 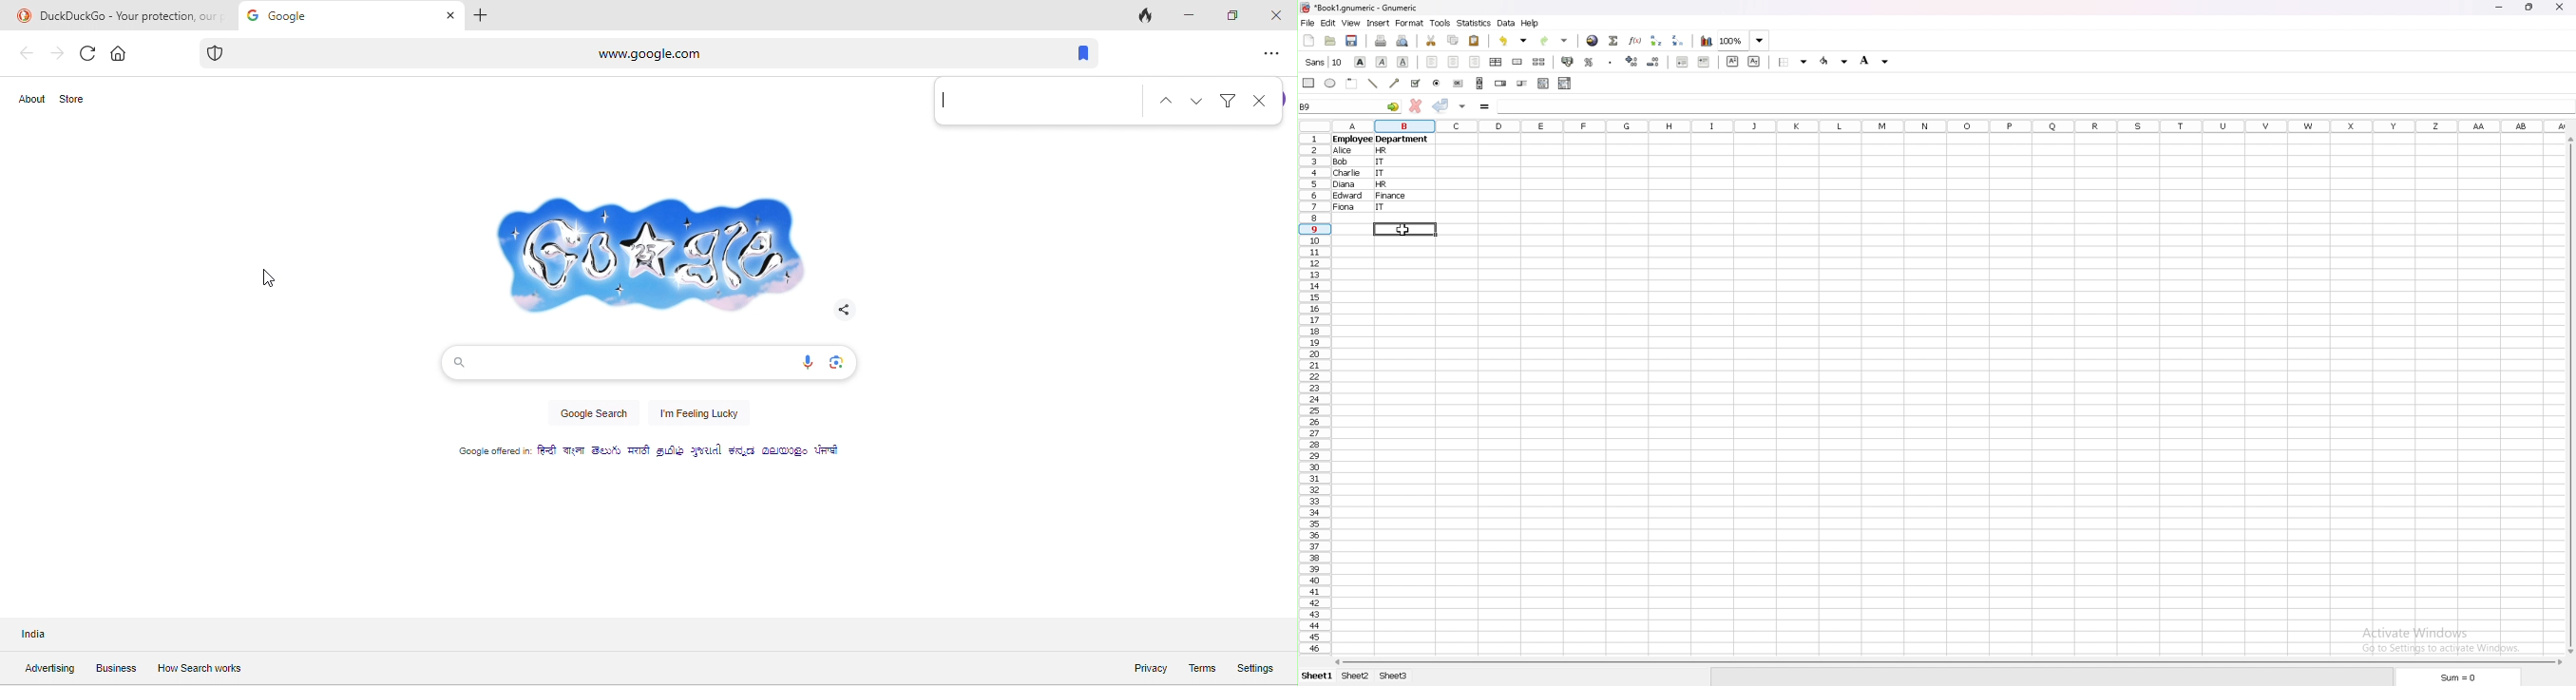 What do you see at coordinates (1875, 61) in the screenshot?
I see `background` at bounding box center [1875, 61].